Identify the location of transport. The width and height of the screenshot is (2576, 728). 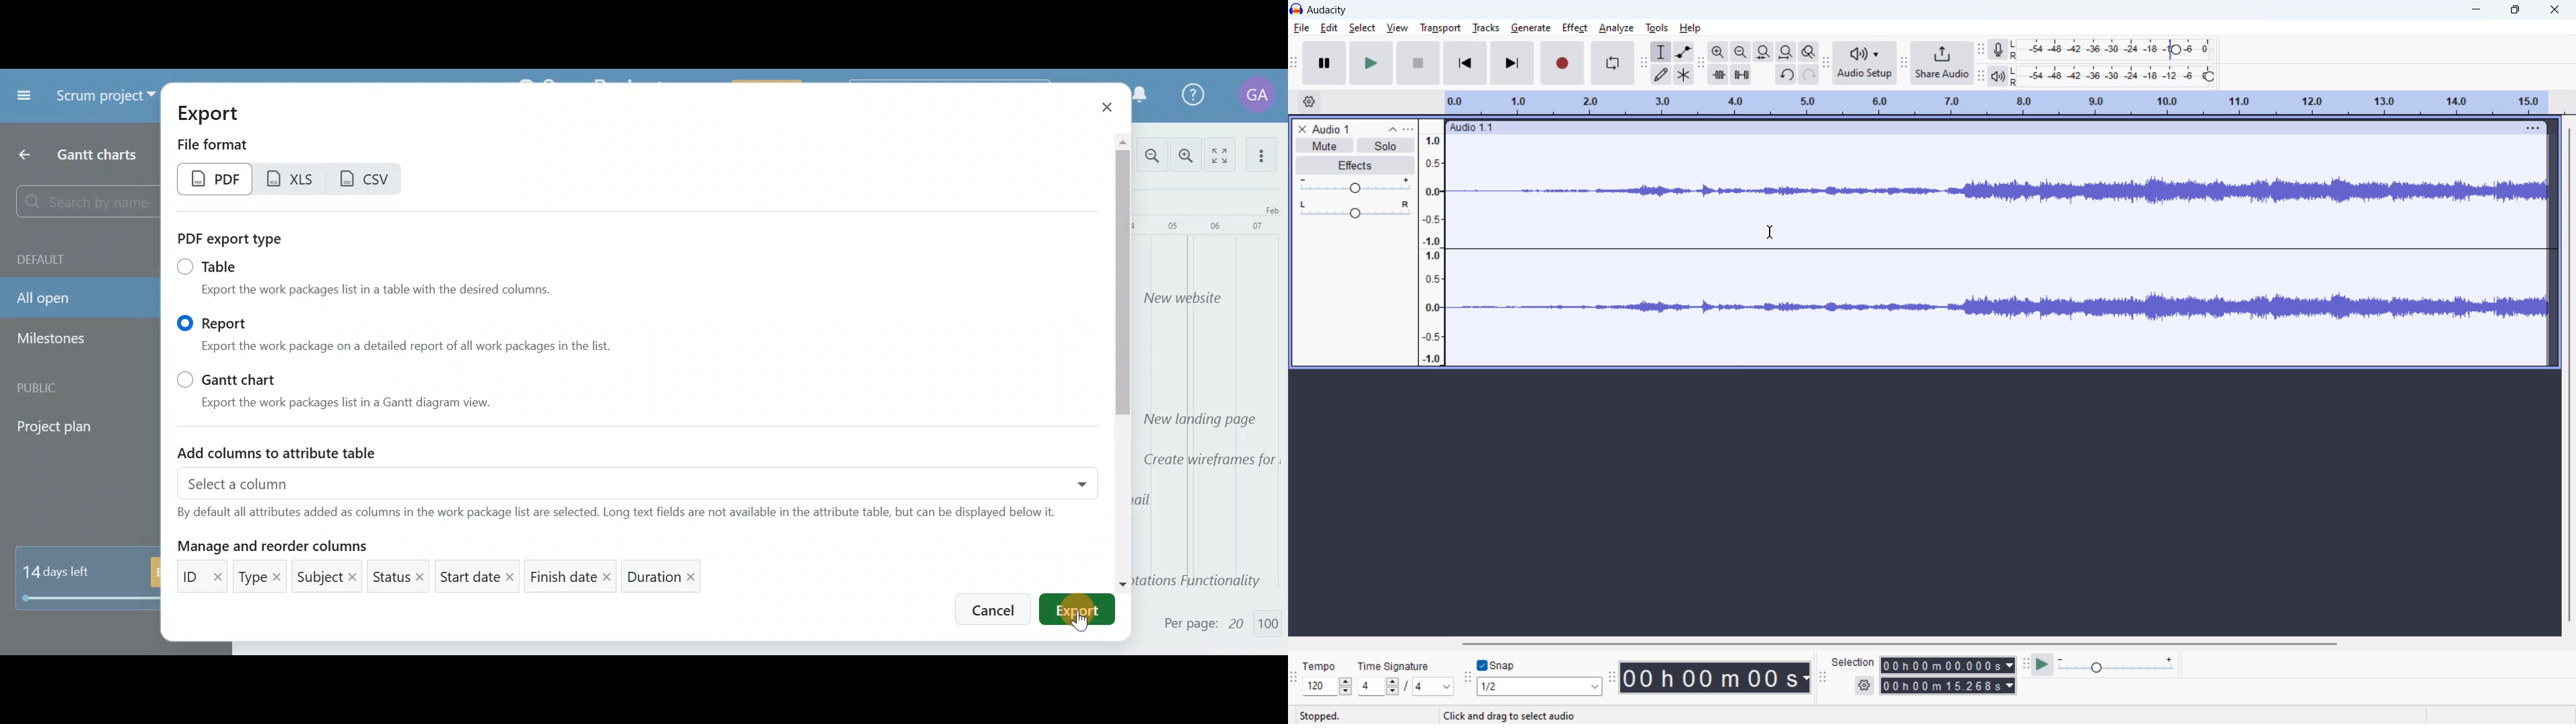
(1440, 29).